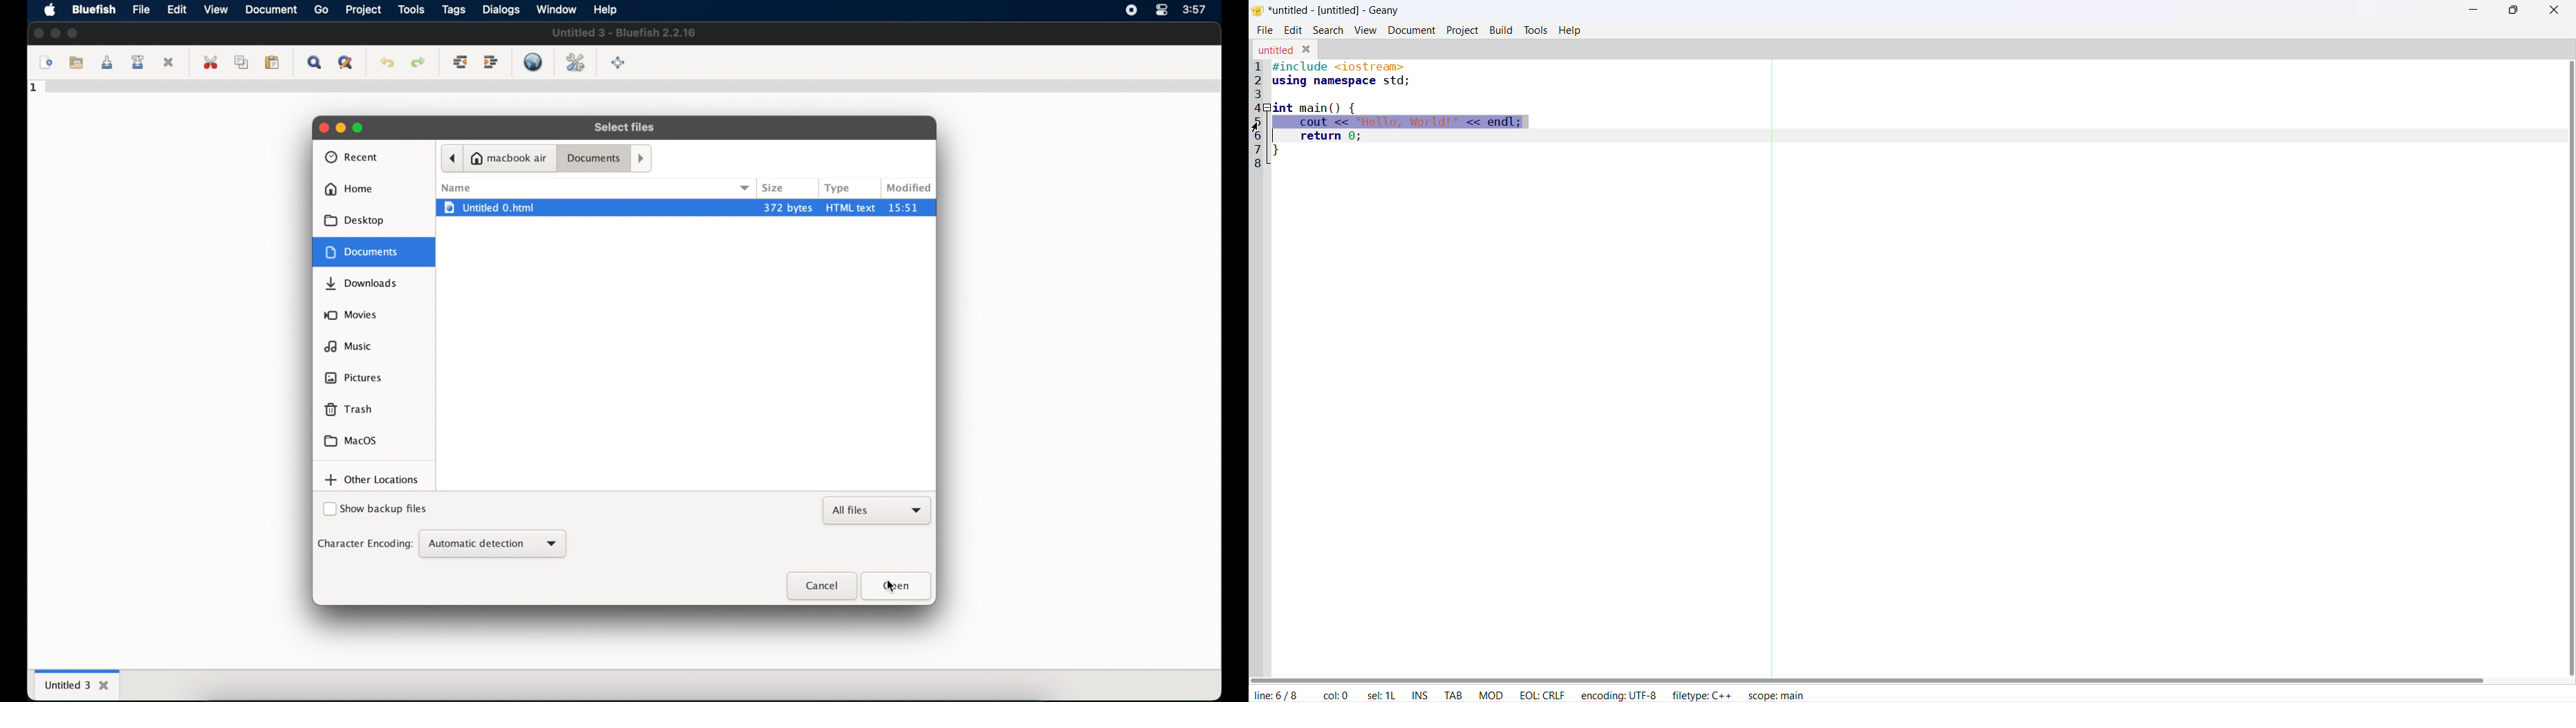 The width and height of the screenshot is (2576, 728). What do you see at coordinates (1401, 122) in the screenshot?
I see `highlighted line of code` at bounding box center [1401, 122].